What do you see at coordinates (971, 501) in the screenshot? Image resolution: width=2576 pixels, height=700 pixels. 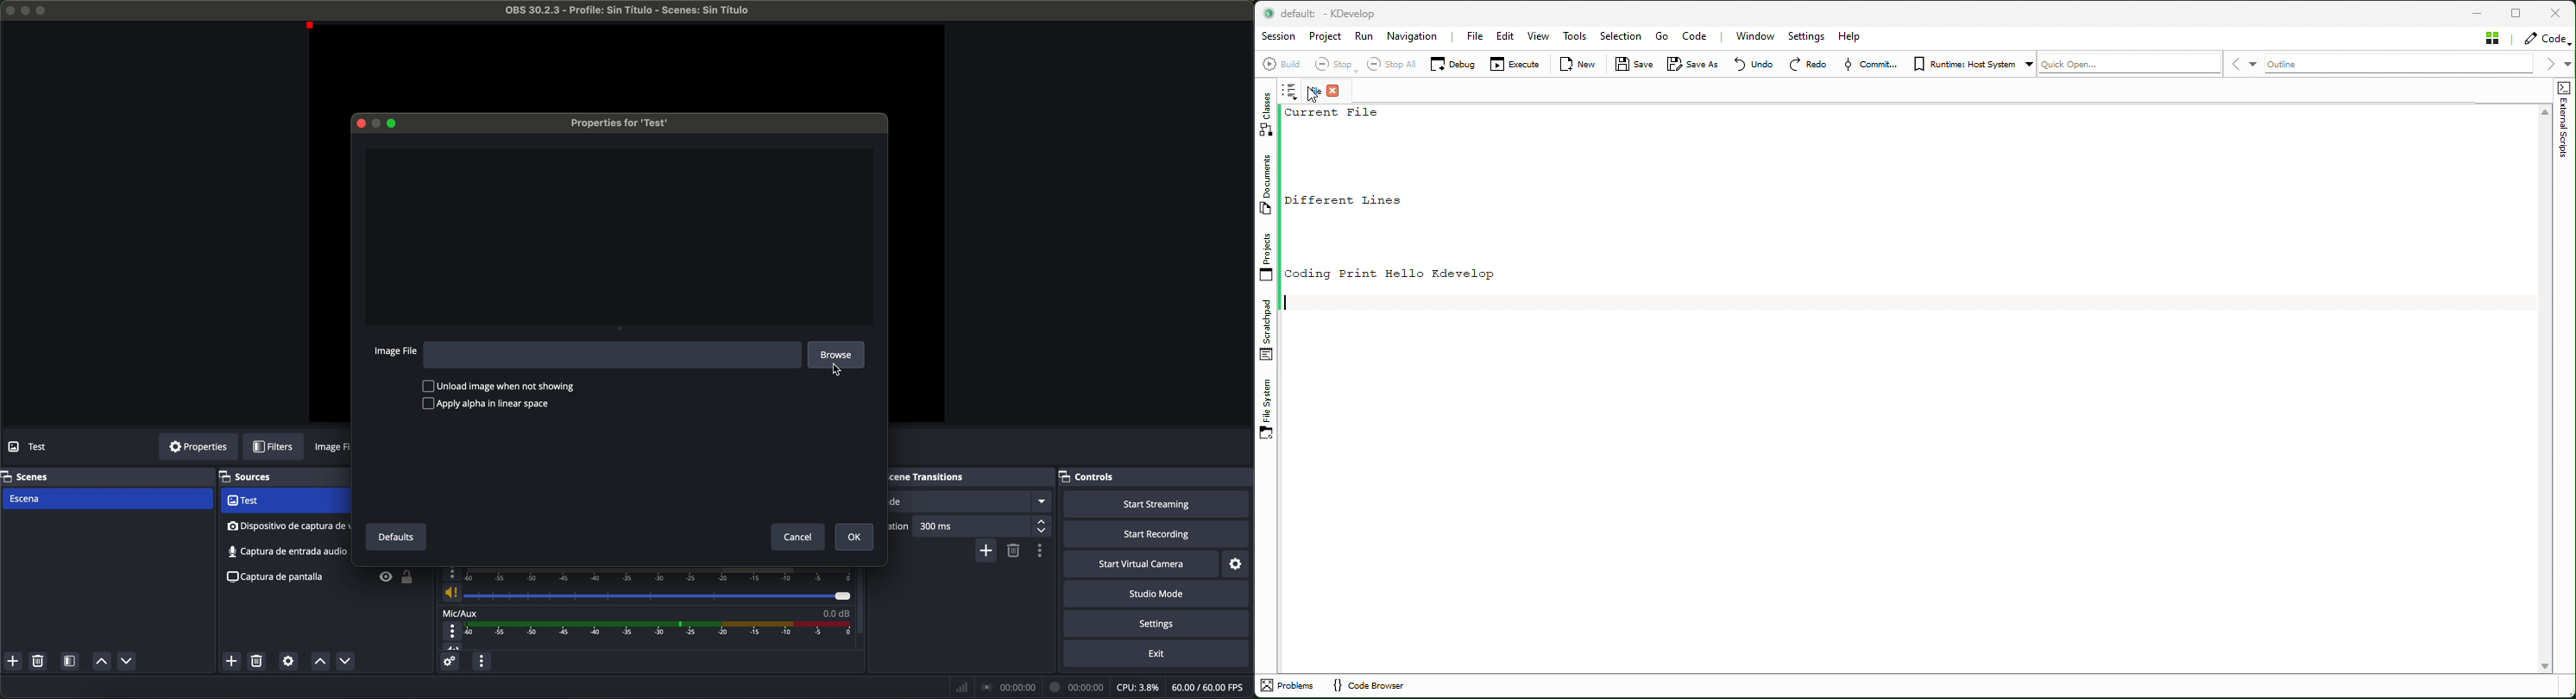 I see `fade` at bounding box center [971, 501].